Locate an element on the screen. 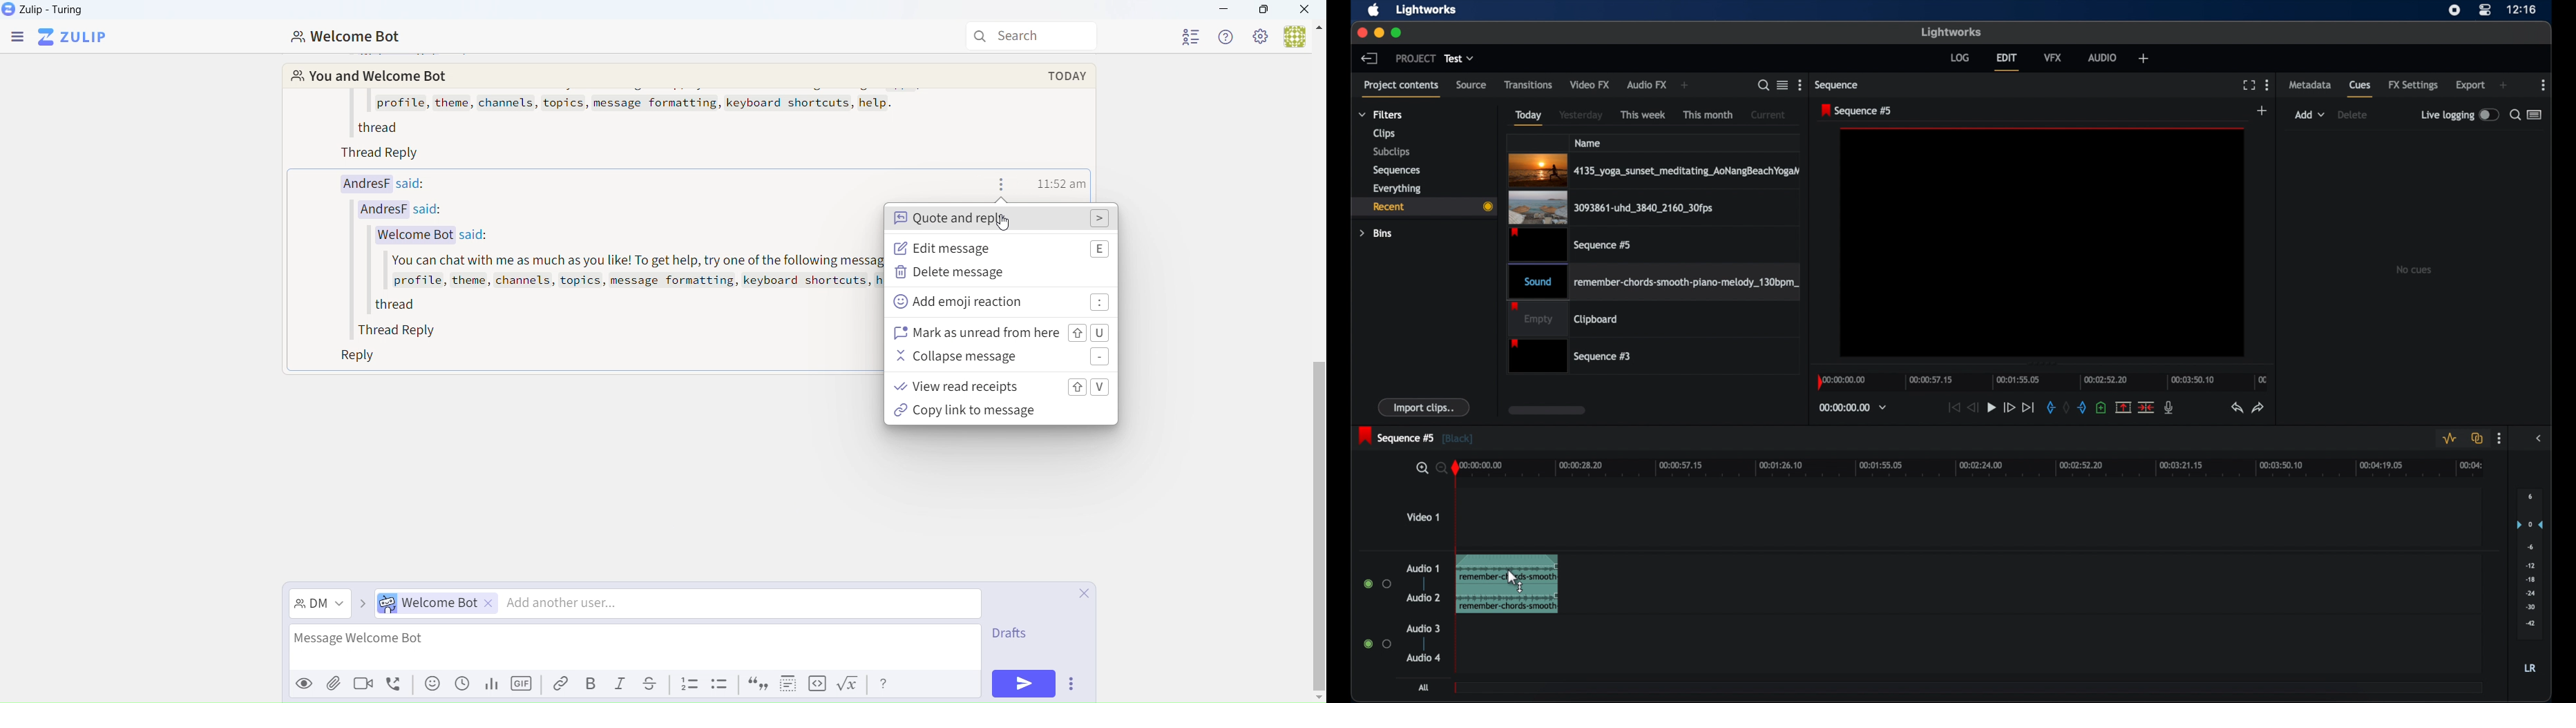  sequence 5 is located at coordinates (1416, 436).